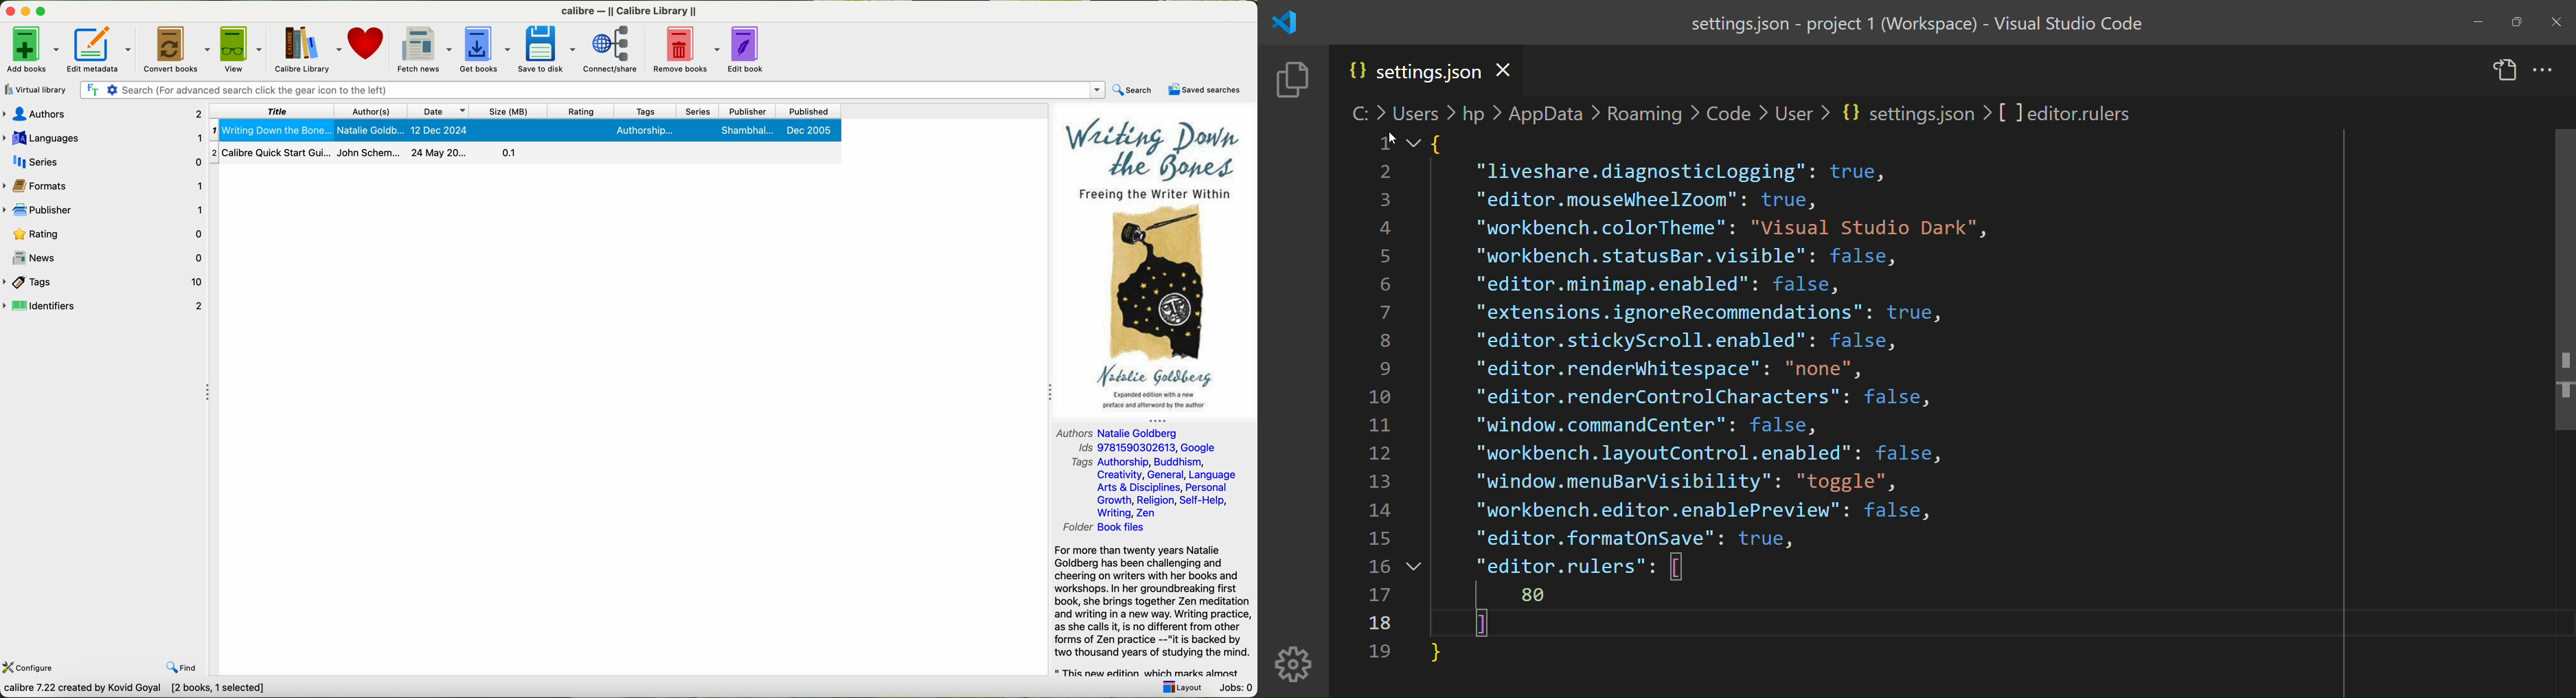  Describe the element at coordinates (144, 689) in the screenshot. I see `Callibre 7.22 created by Kavid Goyal [0 books]` at that location.